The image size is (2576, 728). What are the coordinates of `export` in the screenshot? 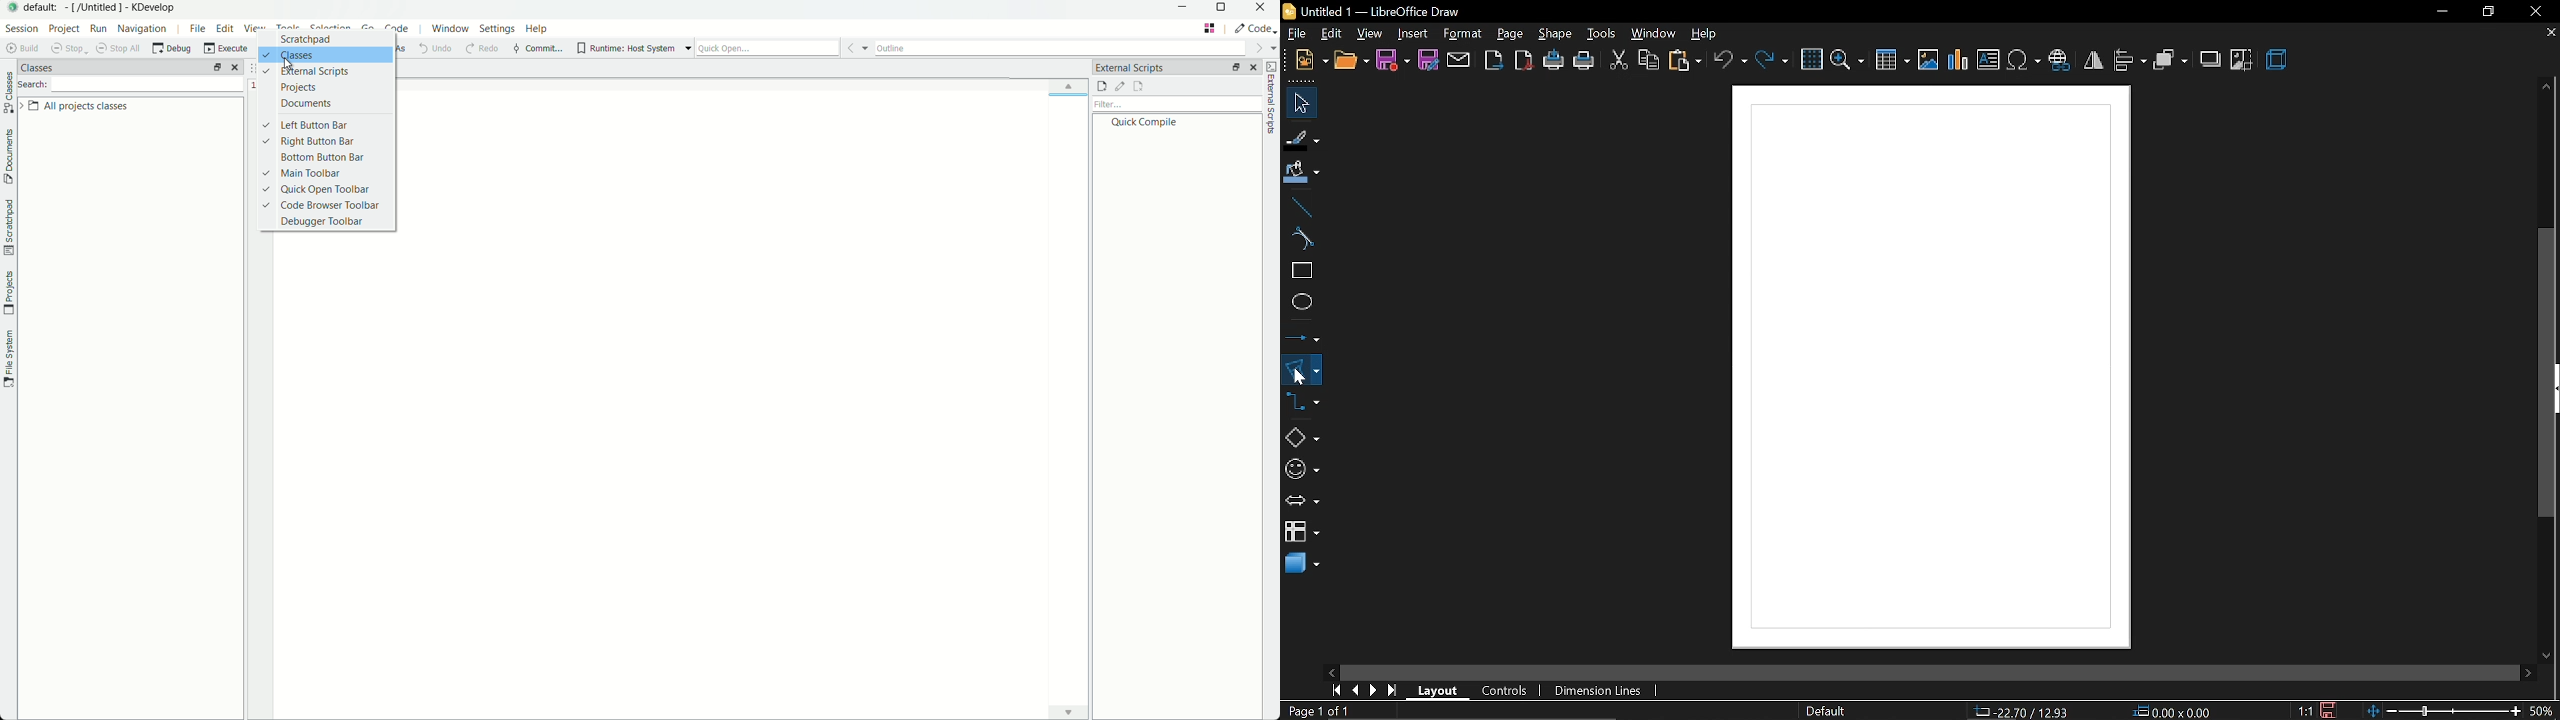 It's located at (1493, 59).